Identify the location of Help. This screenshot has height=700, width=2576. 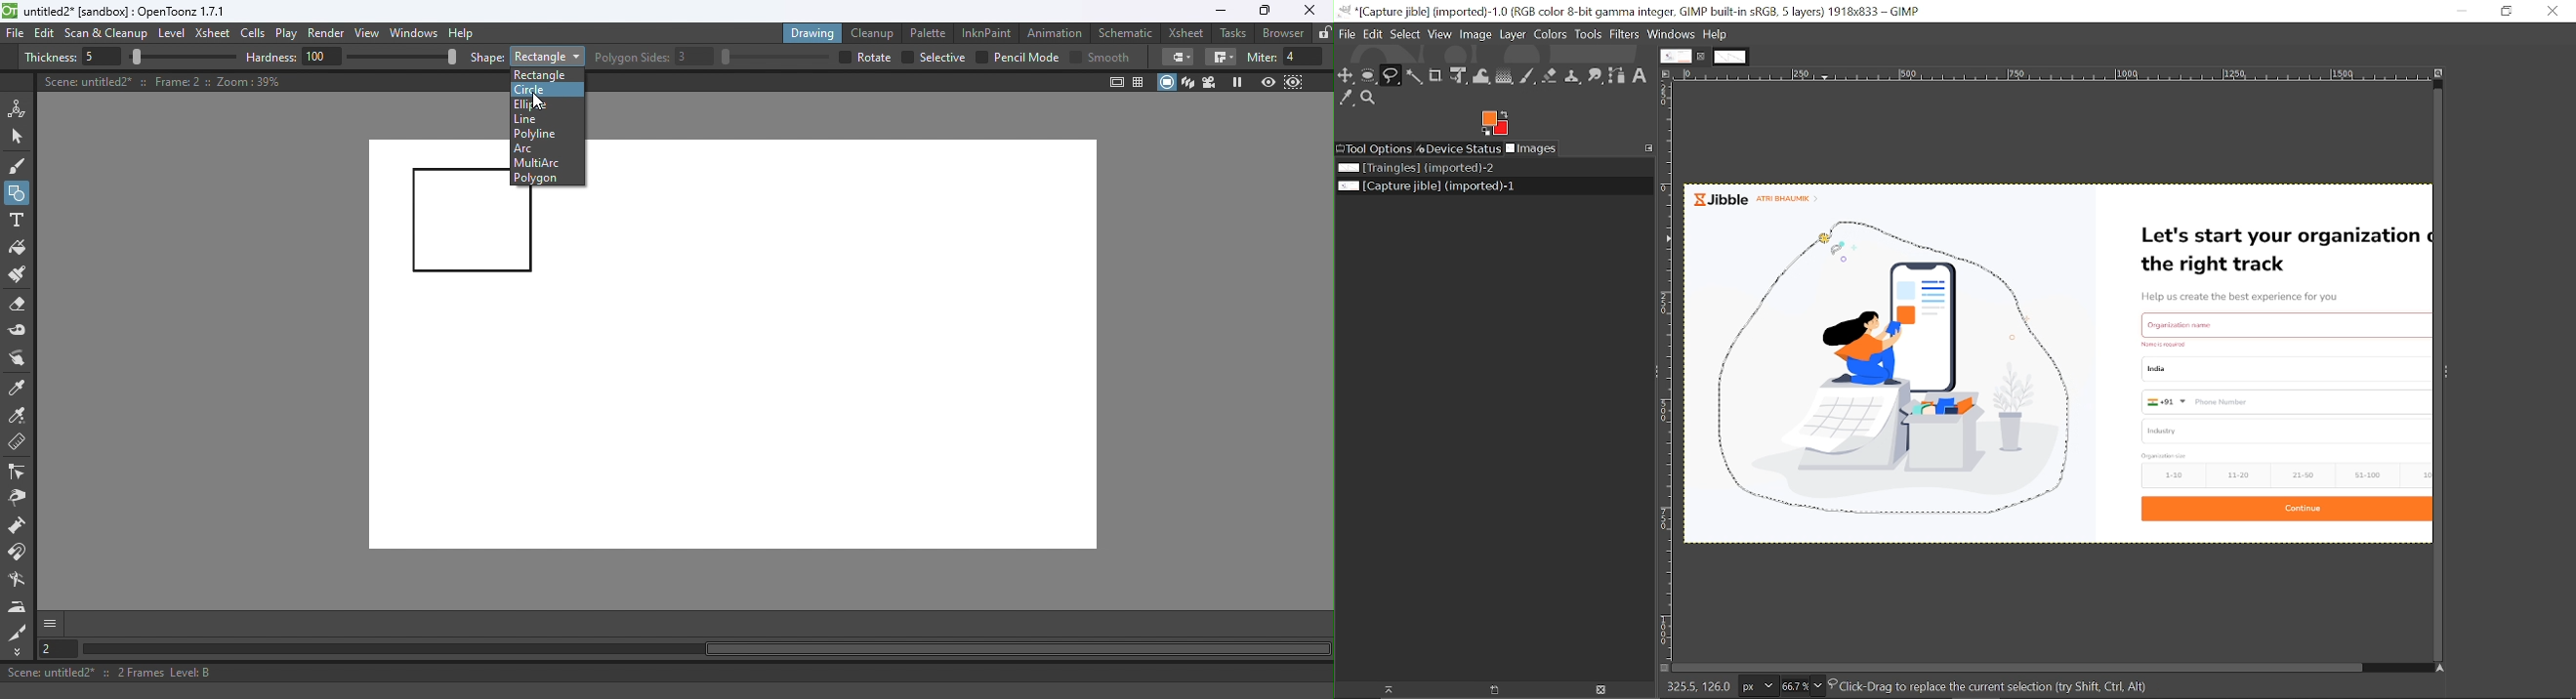
(1716, 35).